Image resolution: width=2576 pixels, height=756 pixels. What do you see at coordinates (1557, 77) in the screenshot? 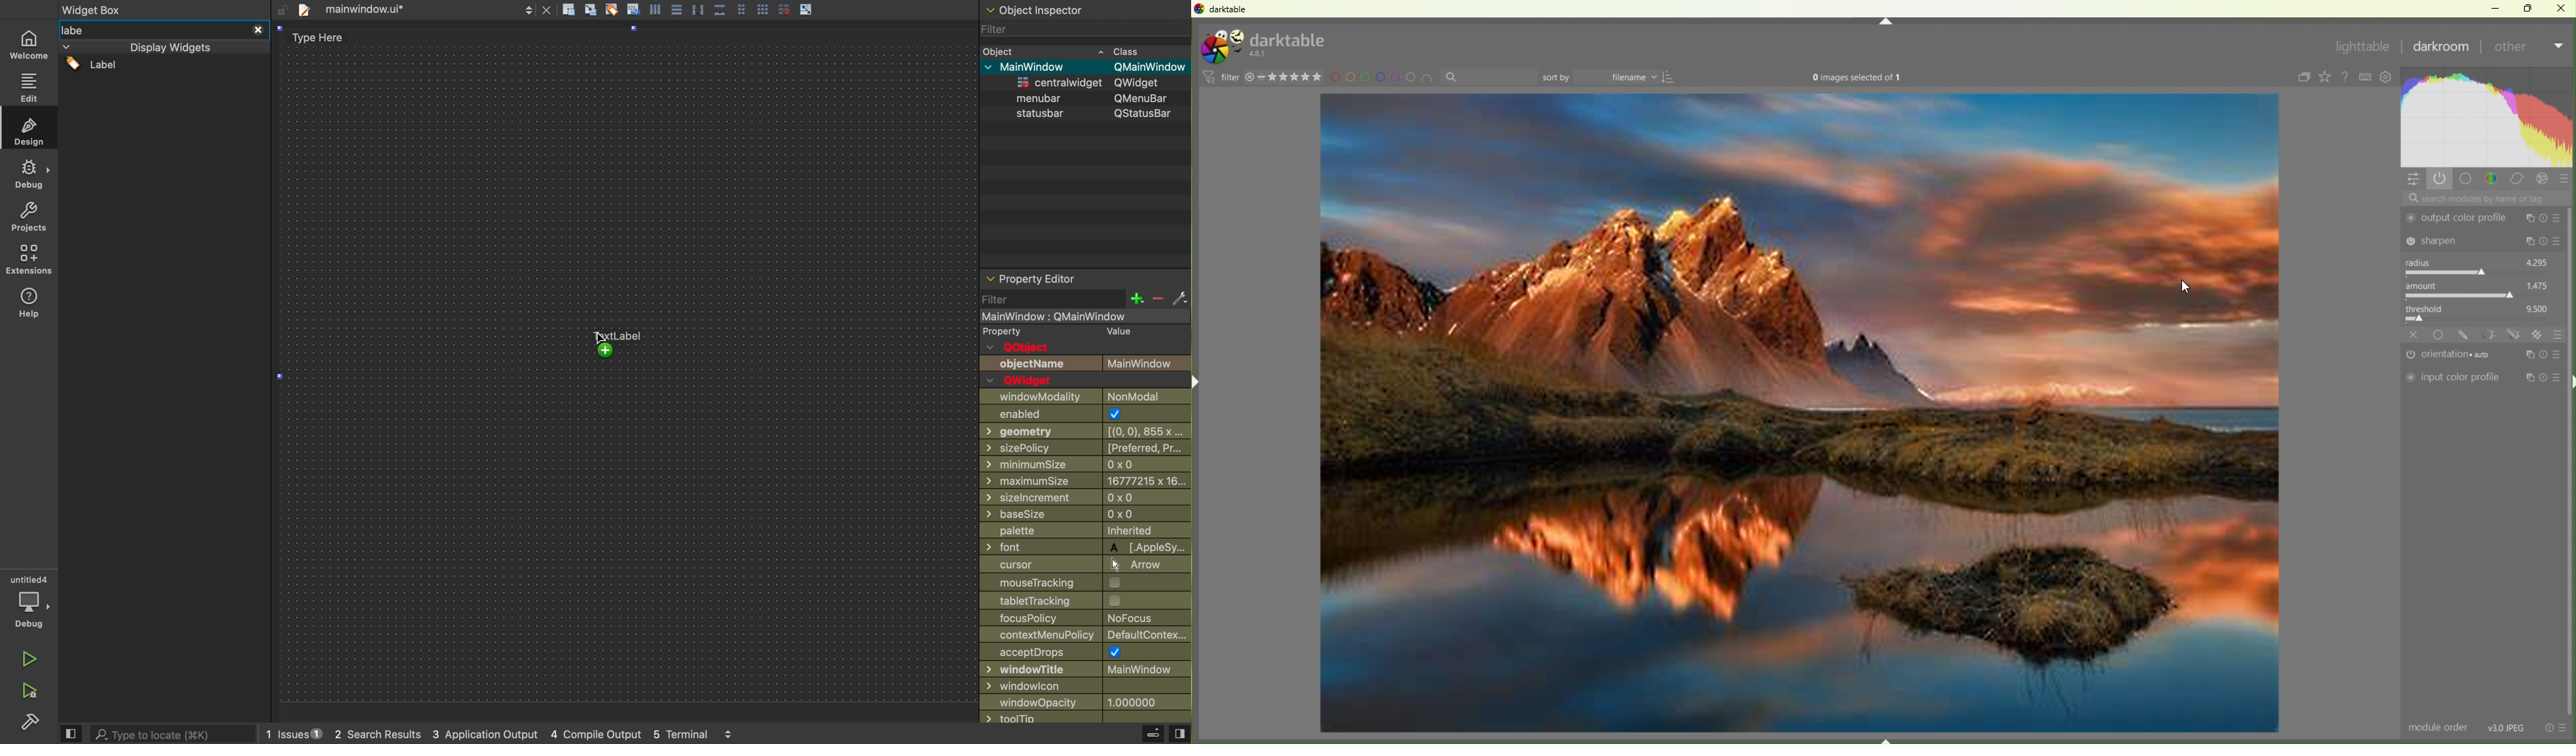
I see `sort by` at bounding box center [1557, 77].